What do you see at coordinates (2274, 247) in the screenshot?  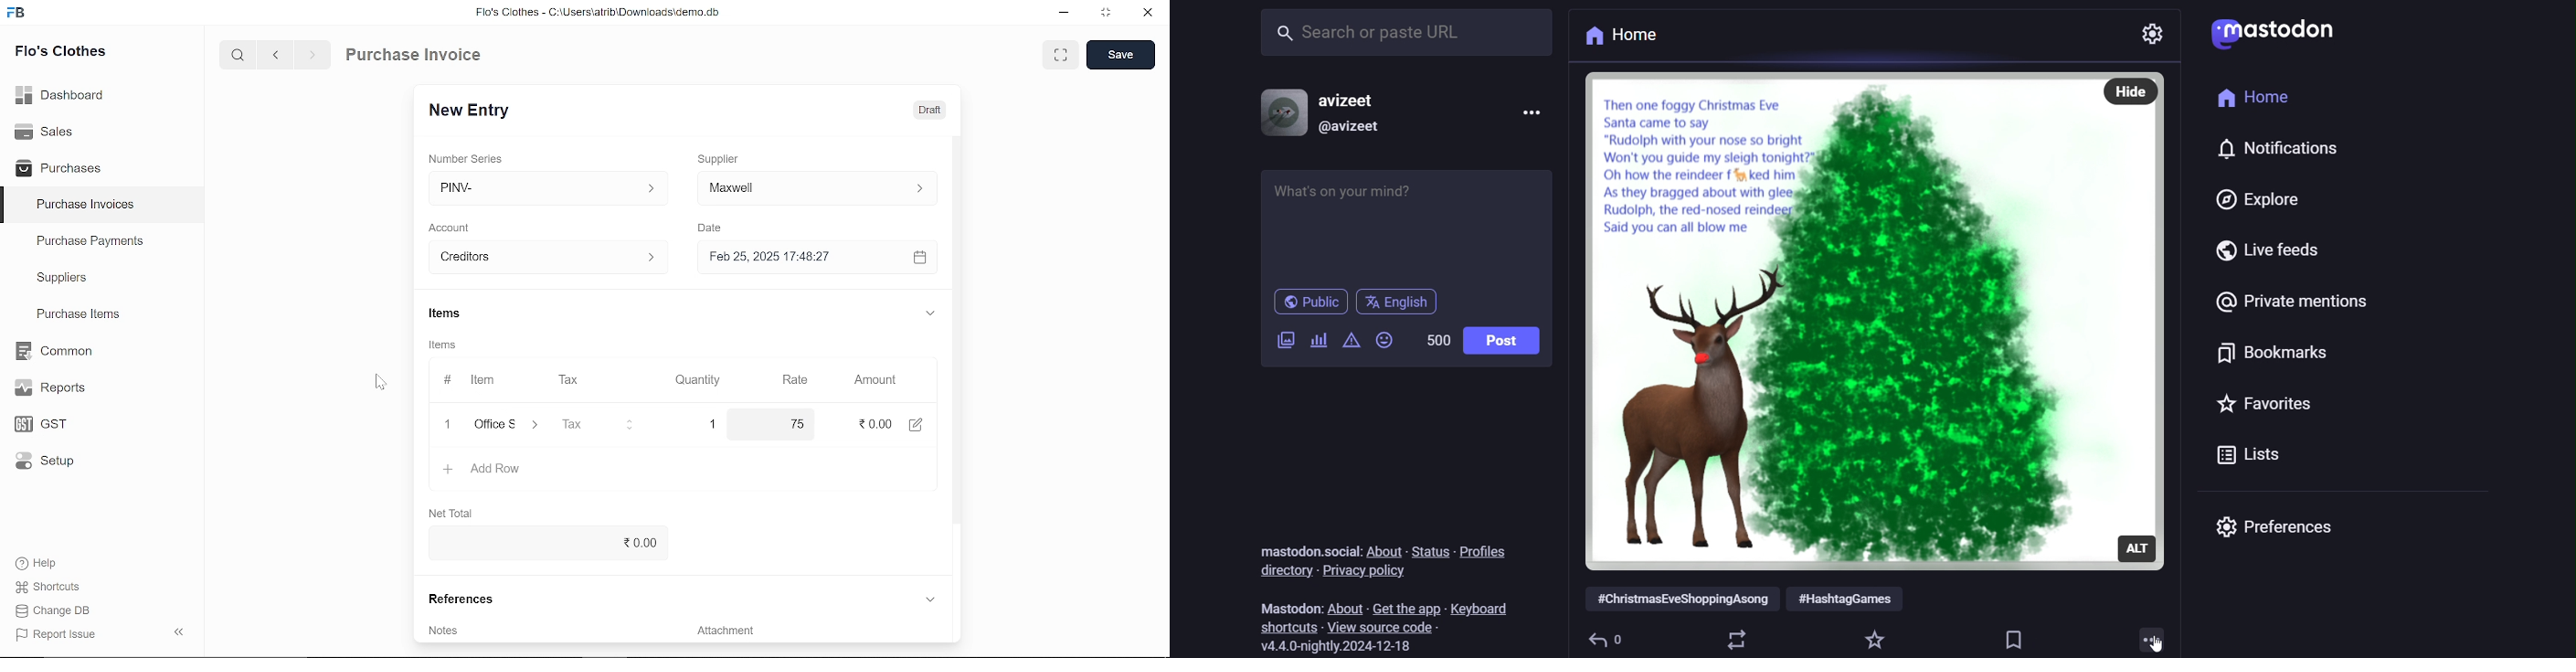 I see `live feed` at bounding box center [2274, 247].